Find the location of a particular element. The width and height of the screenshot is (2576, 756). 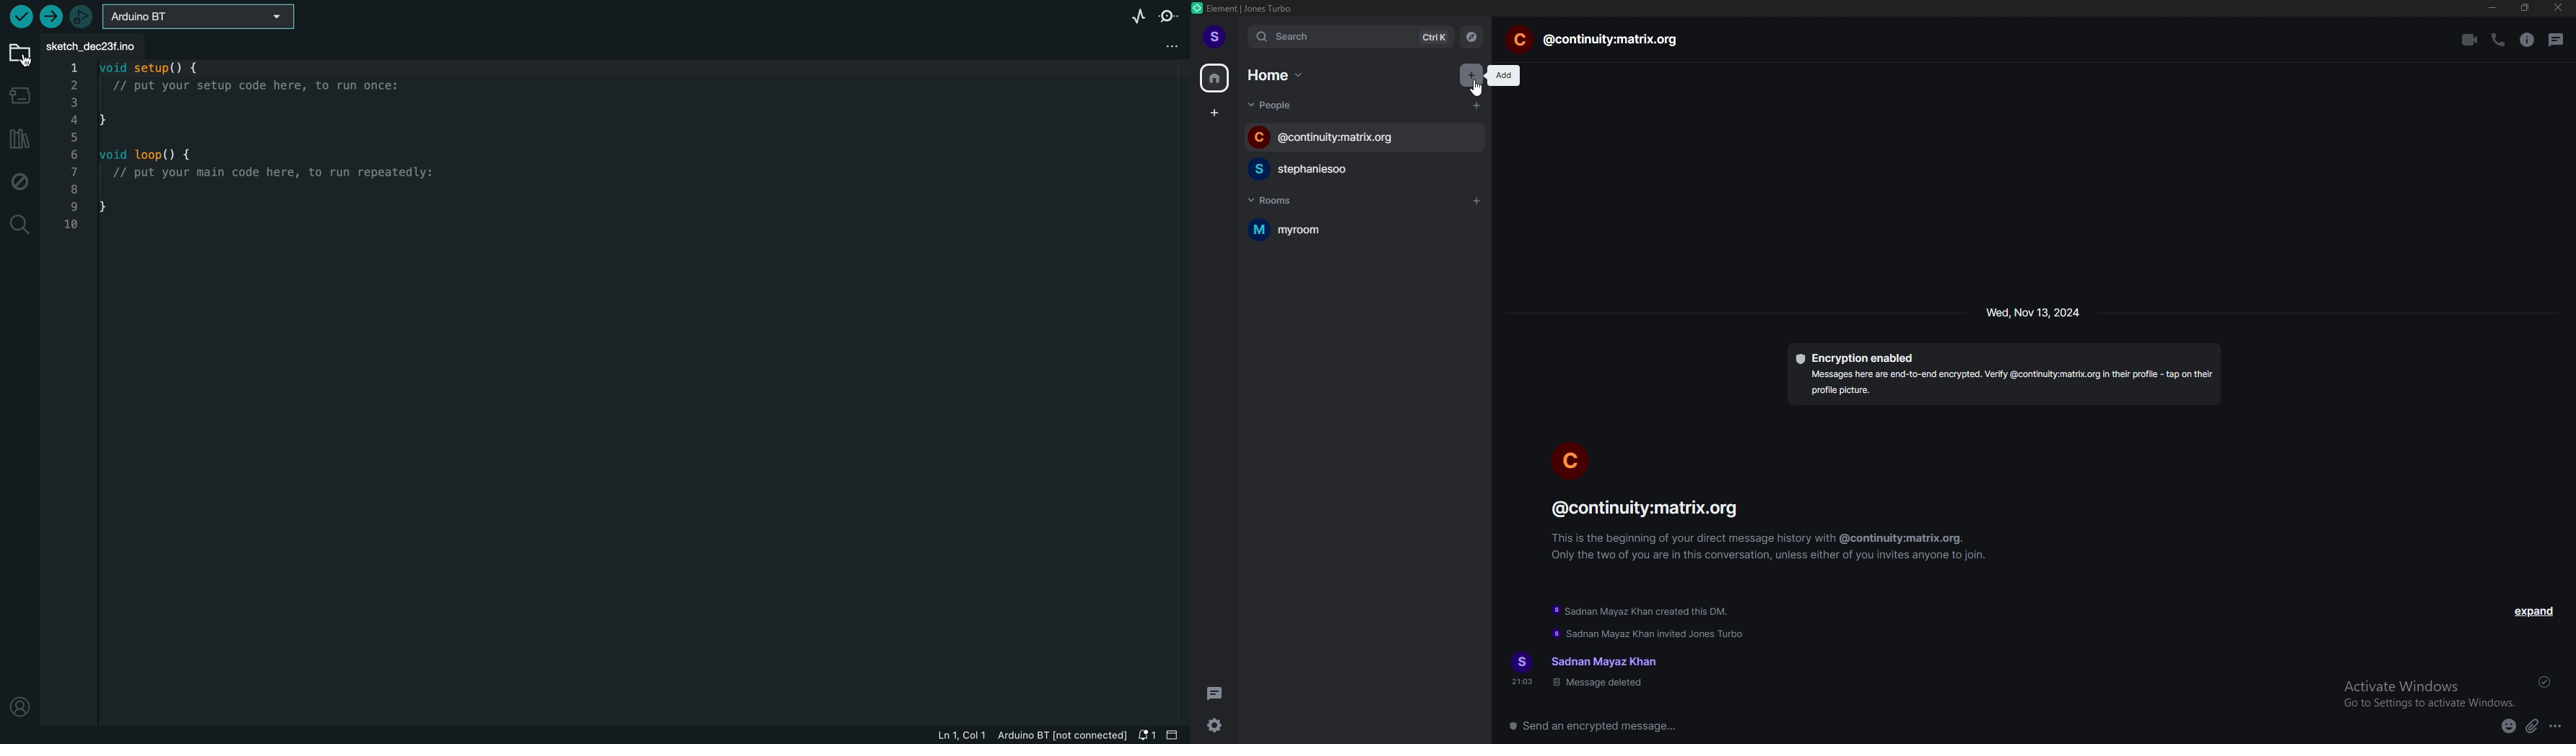

room info is located at coordinates (2526, 40).